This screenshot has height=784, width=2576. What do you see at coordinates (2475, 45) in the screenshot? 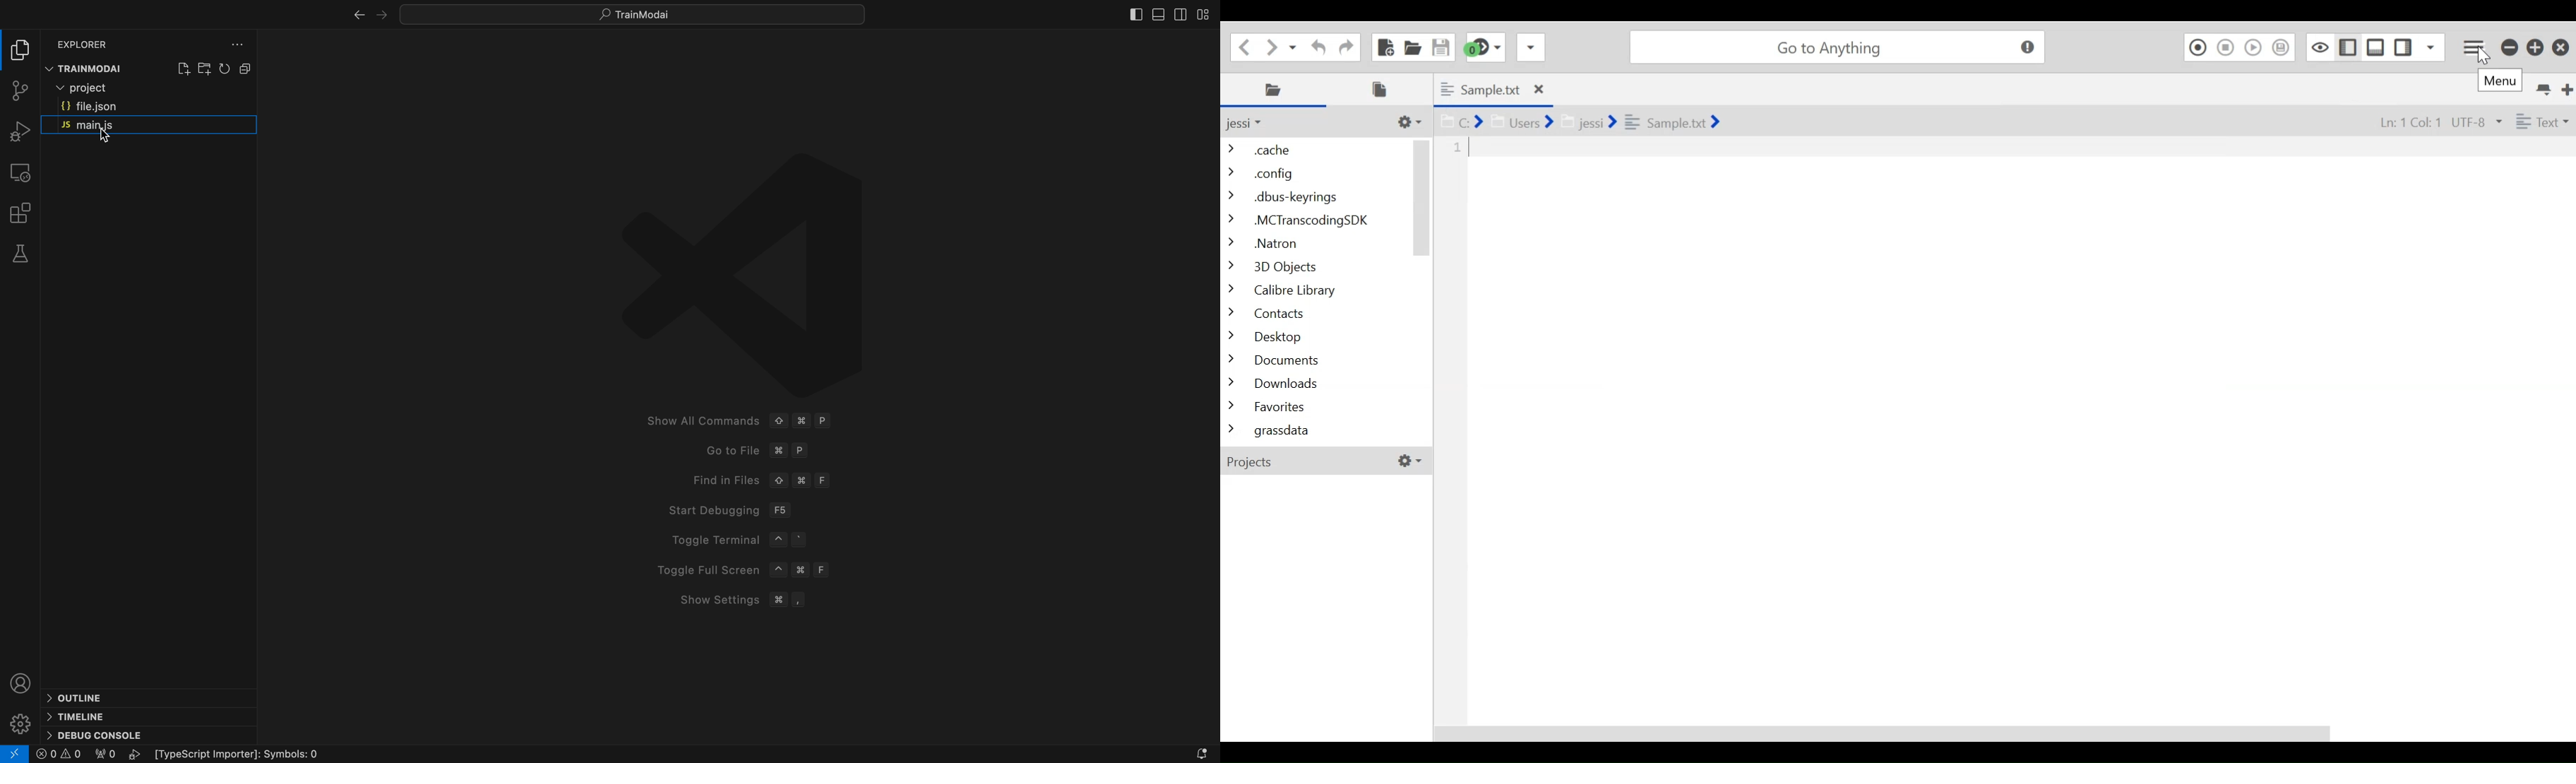
I see `Application menu` at bounding box center [2475, 45].